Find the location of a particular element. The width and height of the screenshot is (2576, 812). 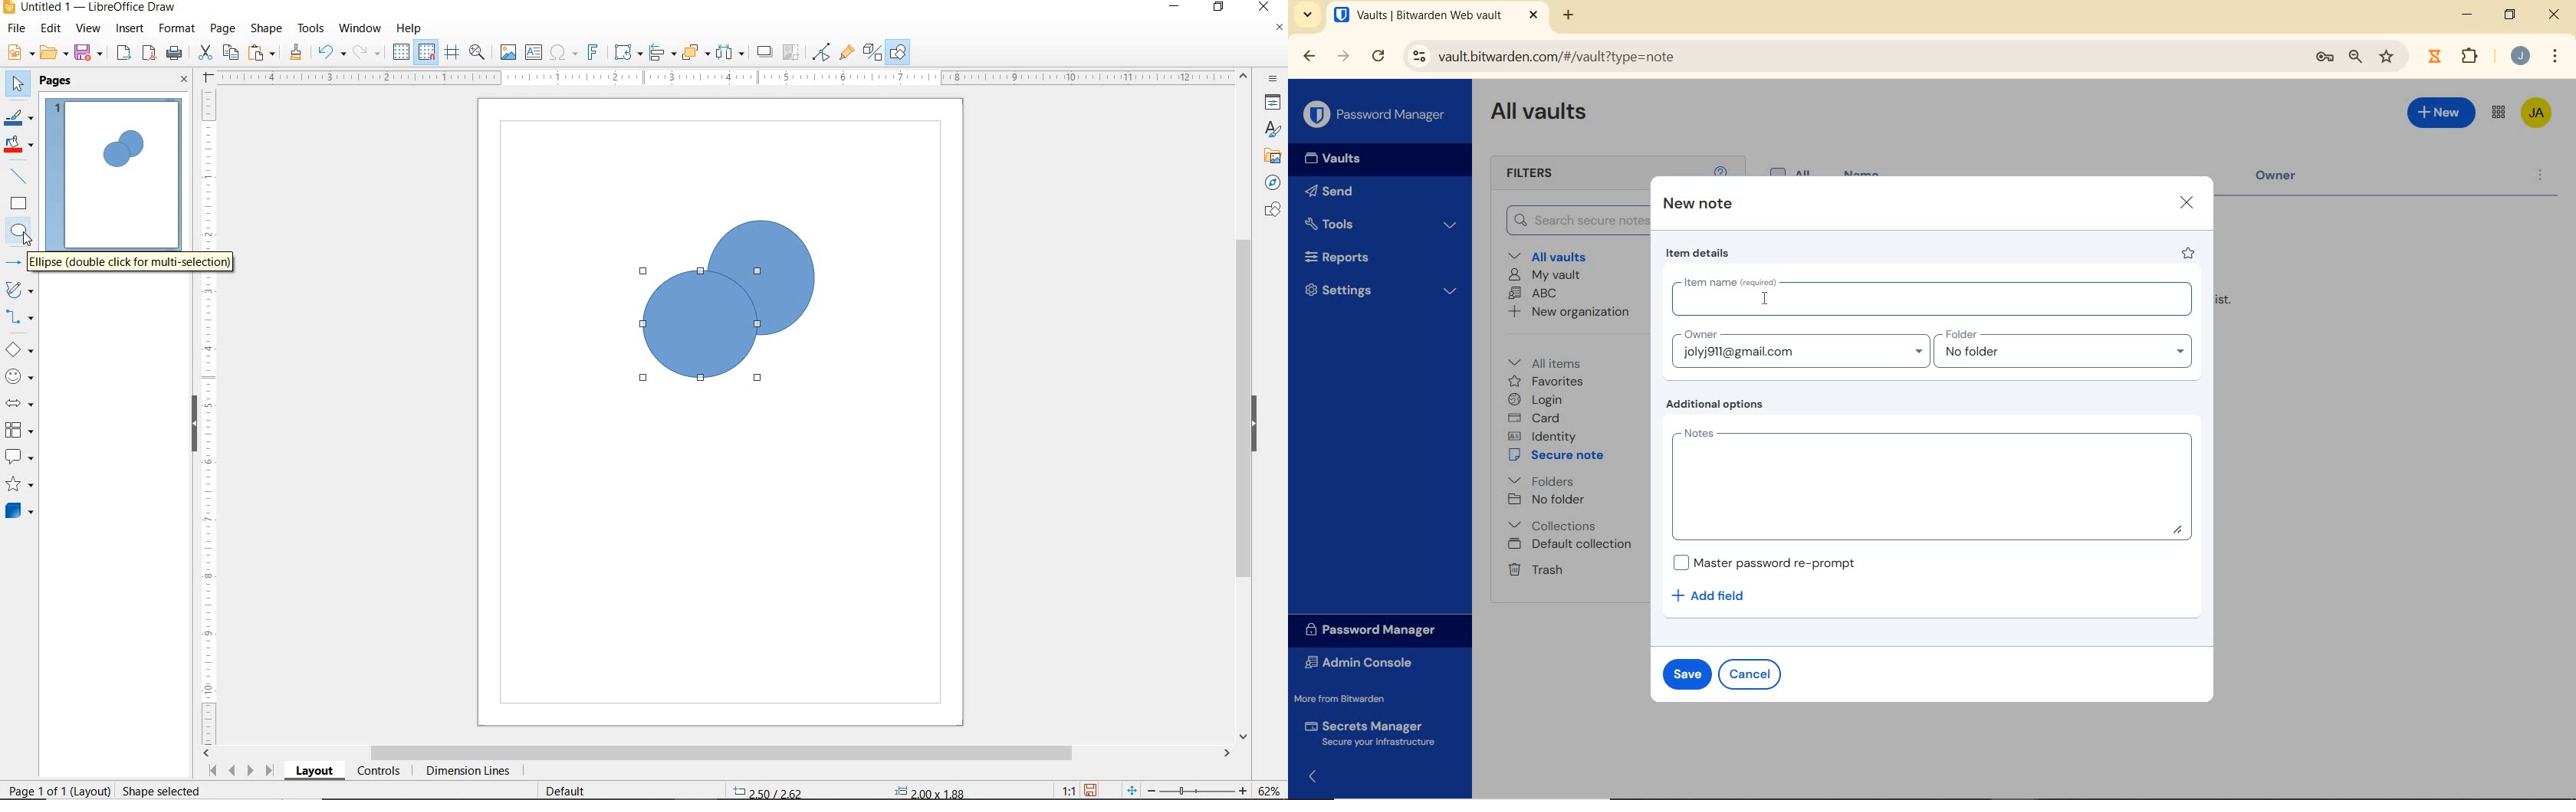

LINE COLOR is located at coordinates (18, 117).